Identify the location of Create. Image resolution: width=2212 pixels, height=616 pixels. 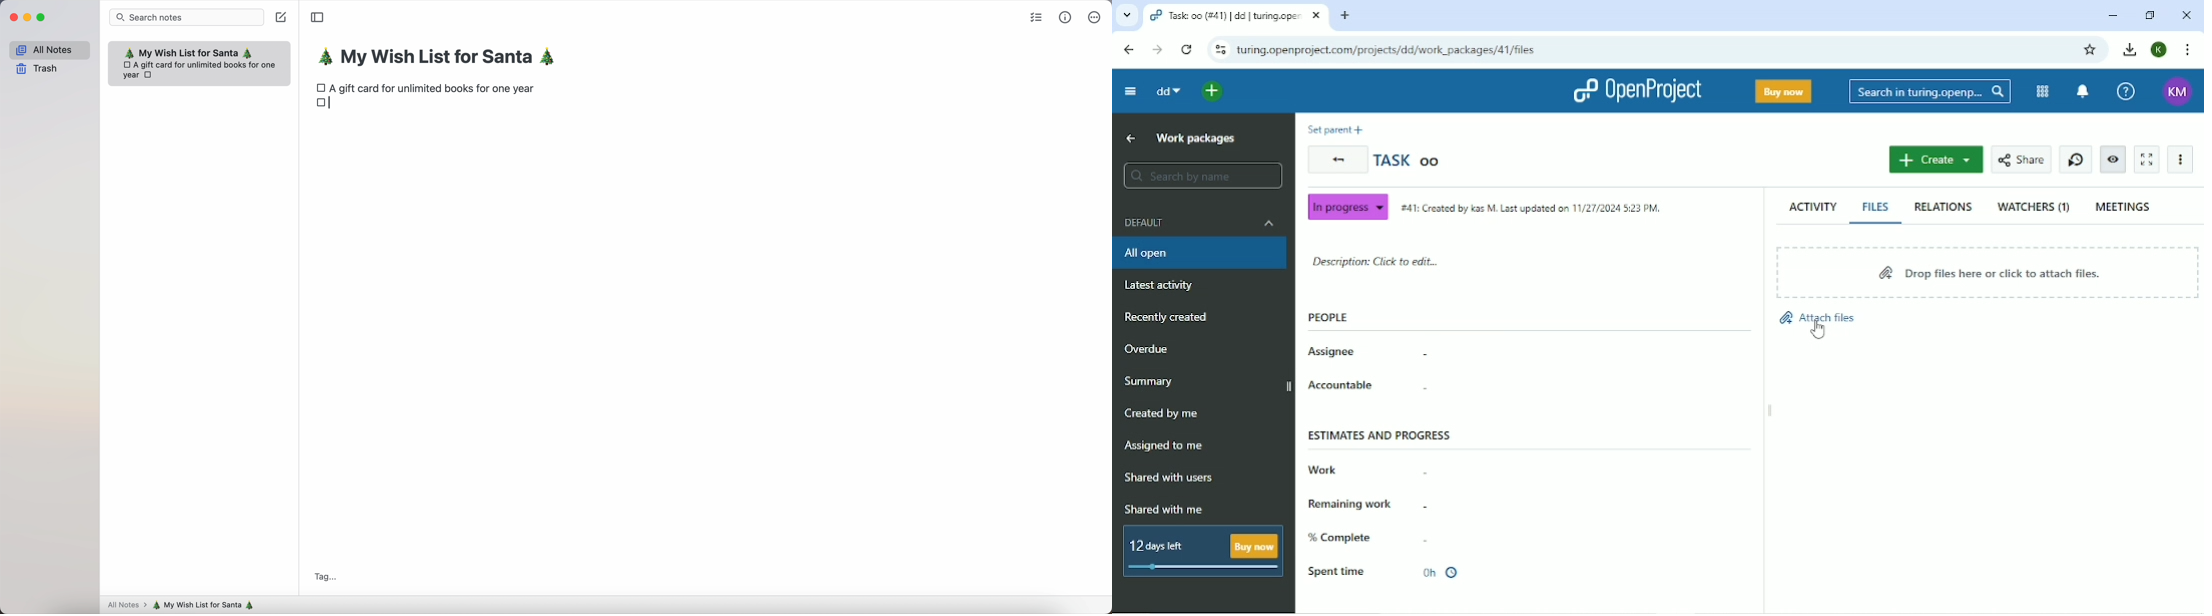
(1937, 159).